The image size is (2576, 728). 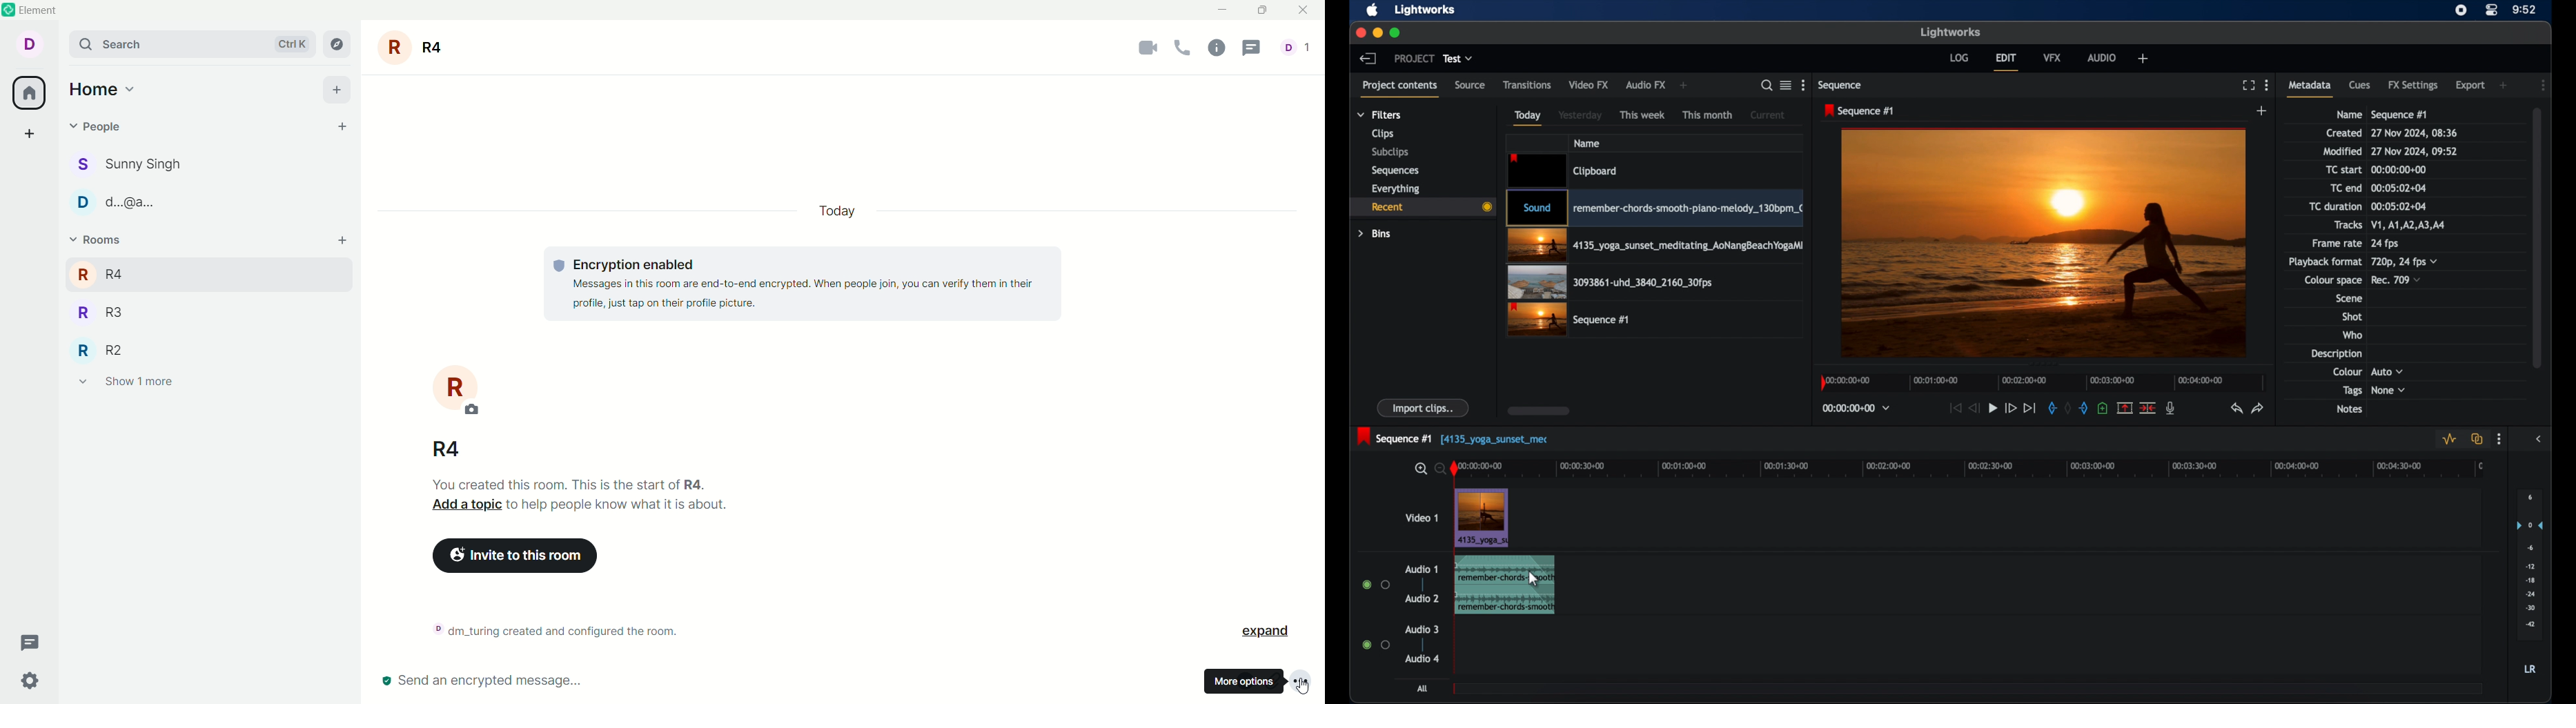 What do you see at coordinates (1769, 114) in the screenshot?
I see `current` at bounding box center [1769, 114].